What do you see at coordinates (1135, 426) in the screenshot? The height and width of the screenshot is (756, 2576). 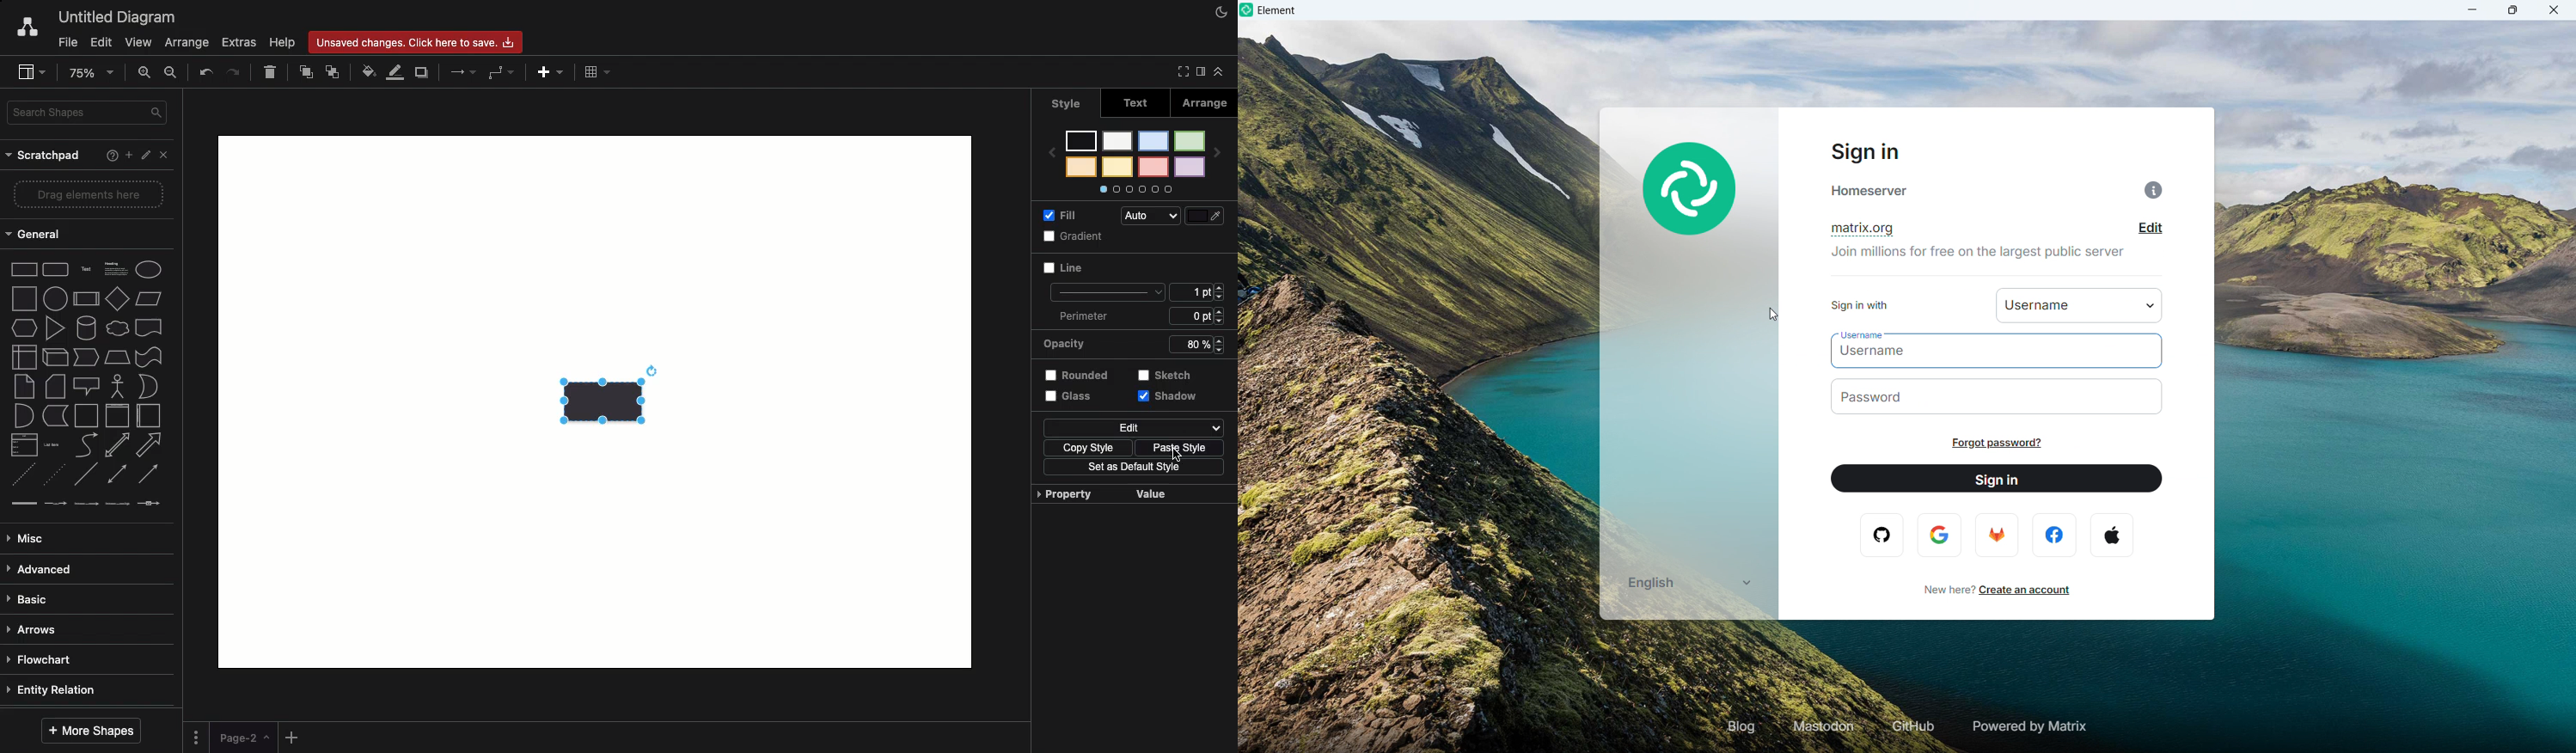 I see `Edit` at bounding box center [1135, 426].